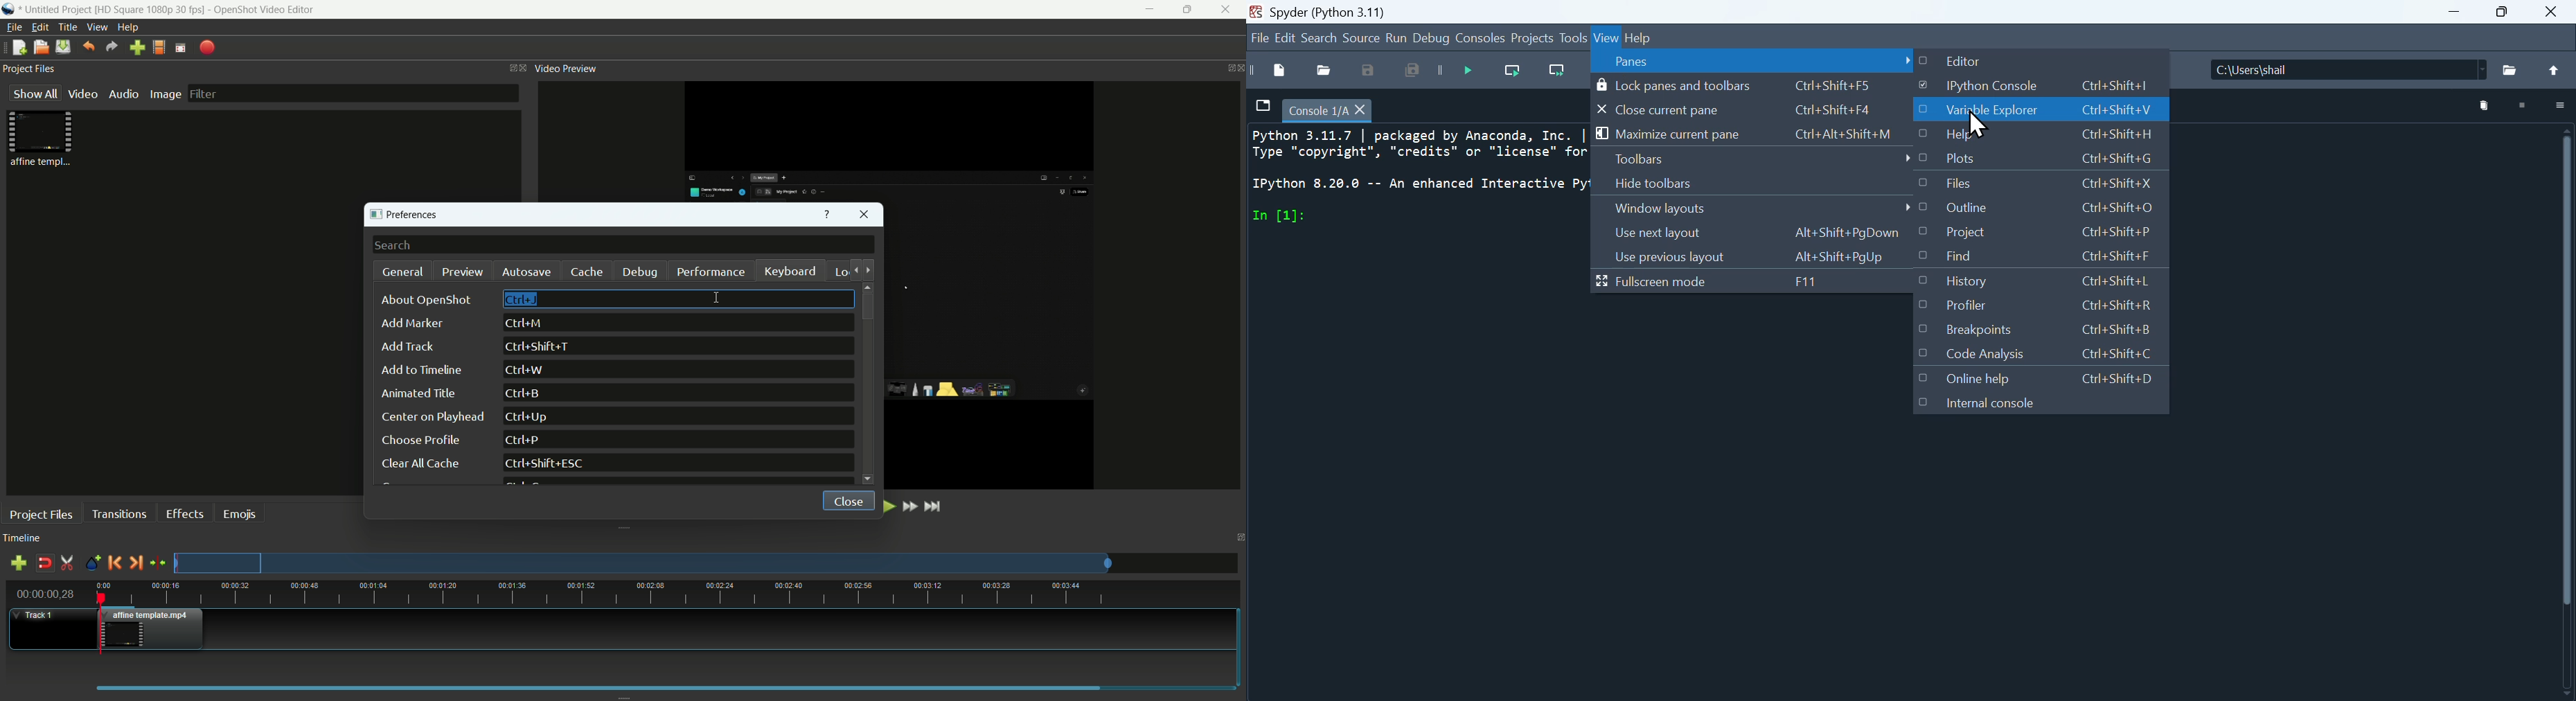 The height and width of the screenshot is (728, 2576). Describe the element at coordinates (114, 562) in the screenshot. I see `previous marker` at that location.